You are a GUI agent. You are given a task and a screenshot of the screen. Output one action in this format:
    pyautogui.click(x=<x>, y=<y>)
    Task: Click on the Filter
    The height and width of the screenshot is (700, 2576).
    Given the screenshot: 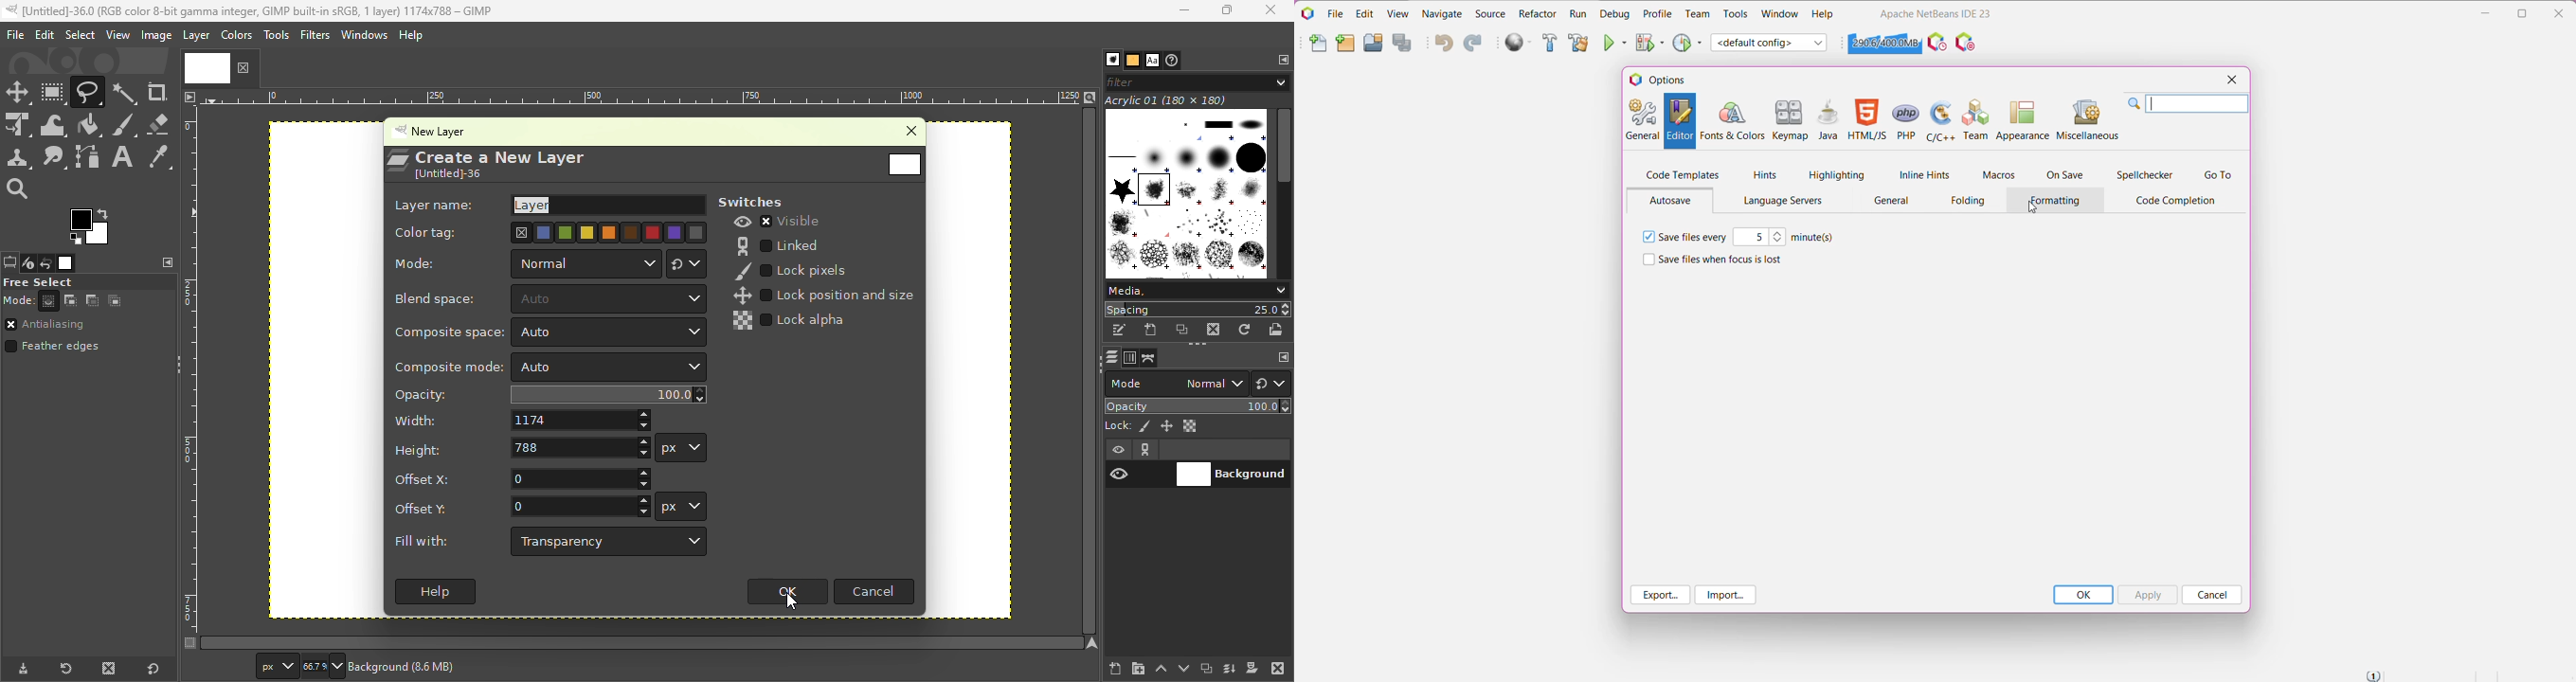 What is the action you would take?
    pyautogui.click(x=1199, y=81)
    